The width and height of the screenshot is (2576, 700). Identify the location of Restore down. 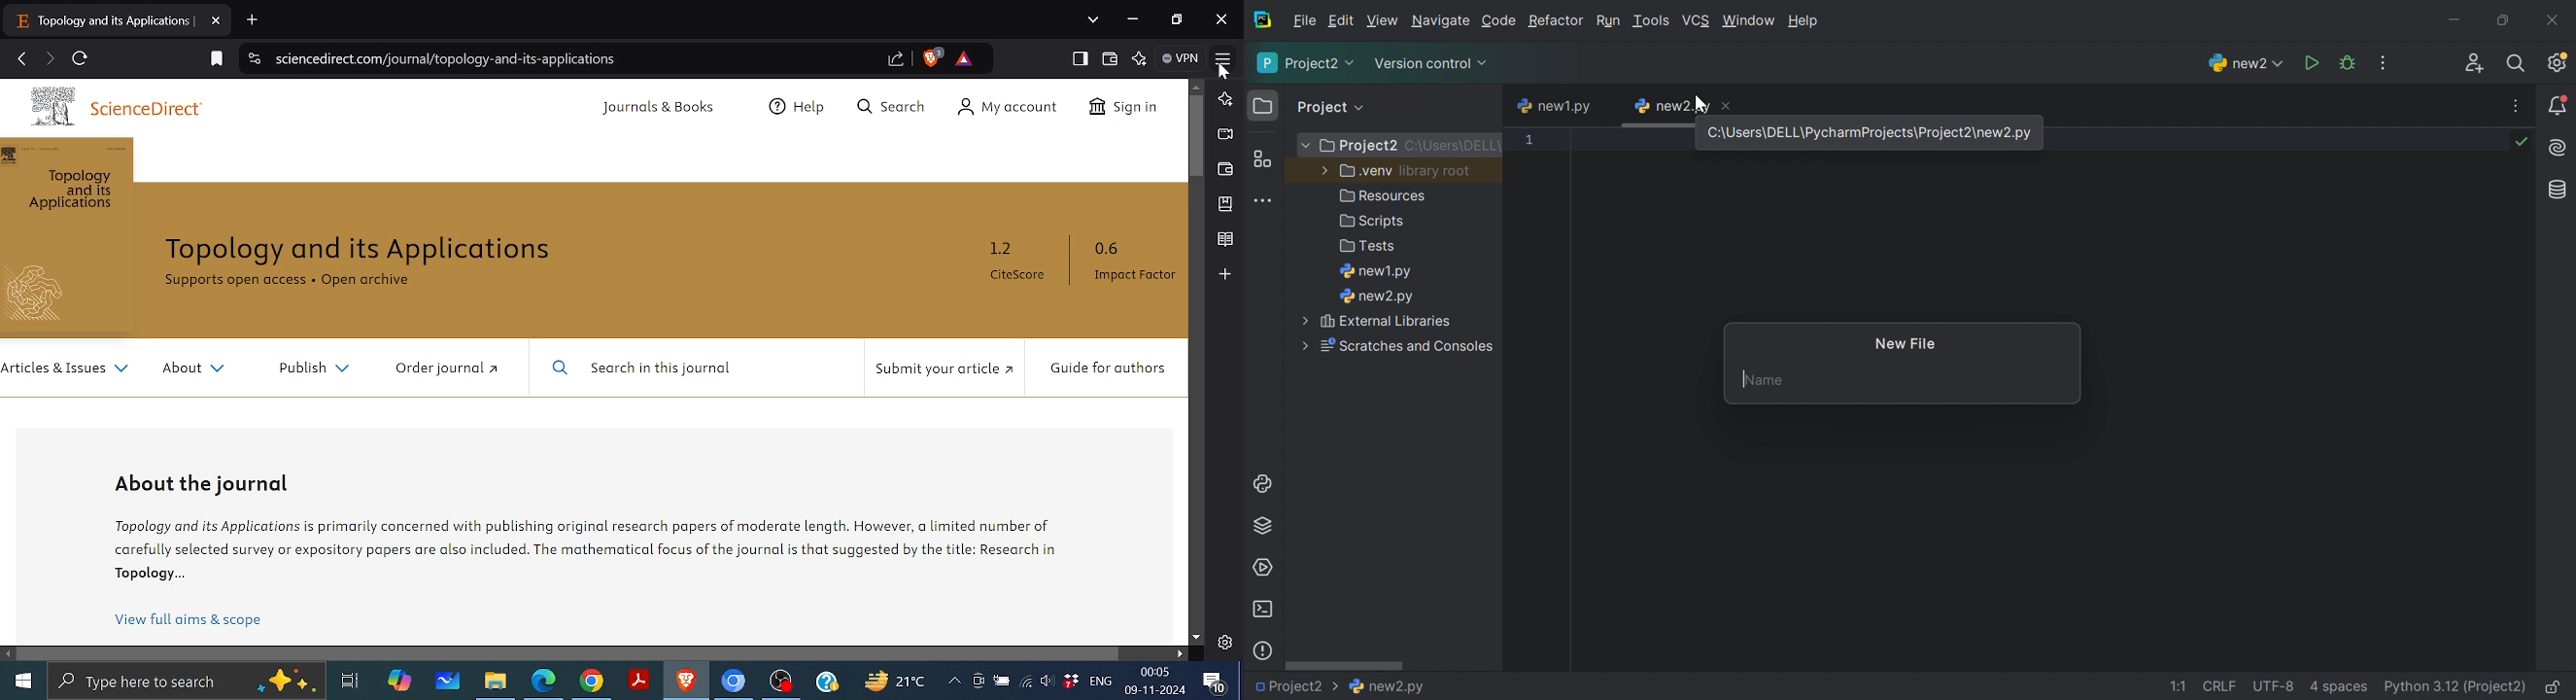
(2500, 22).